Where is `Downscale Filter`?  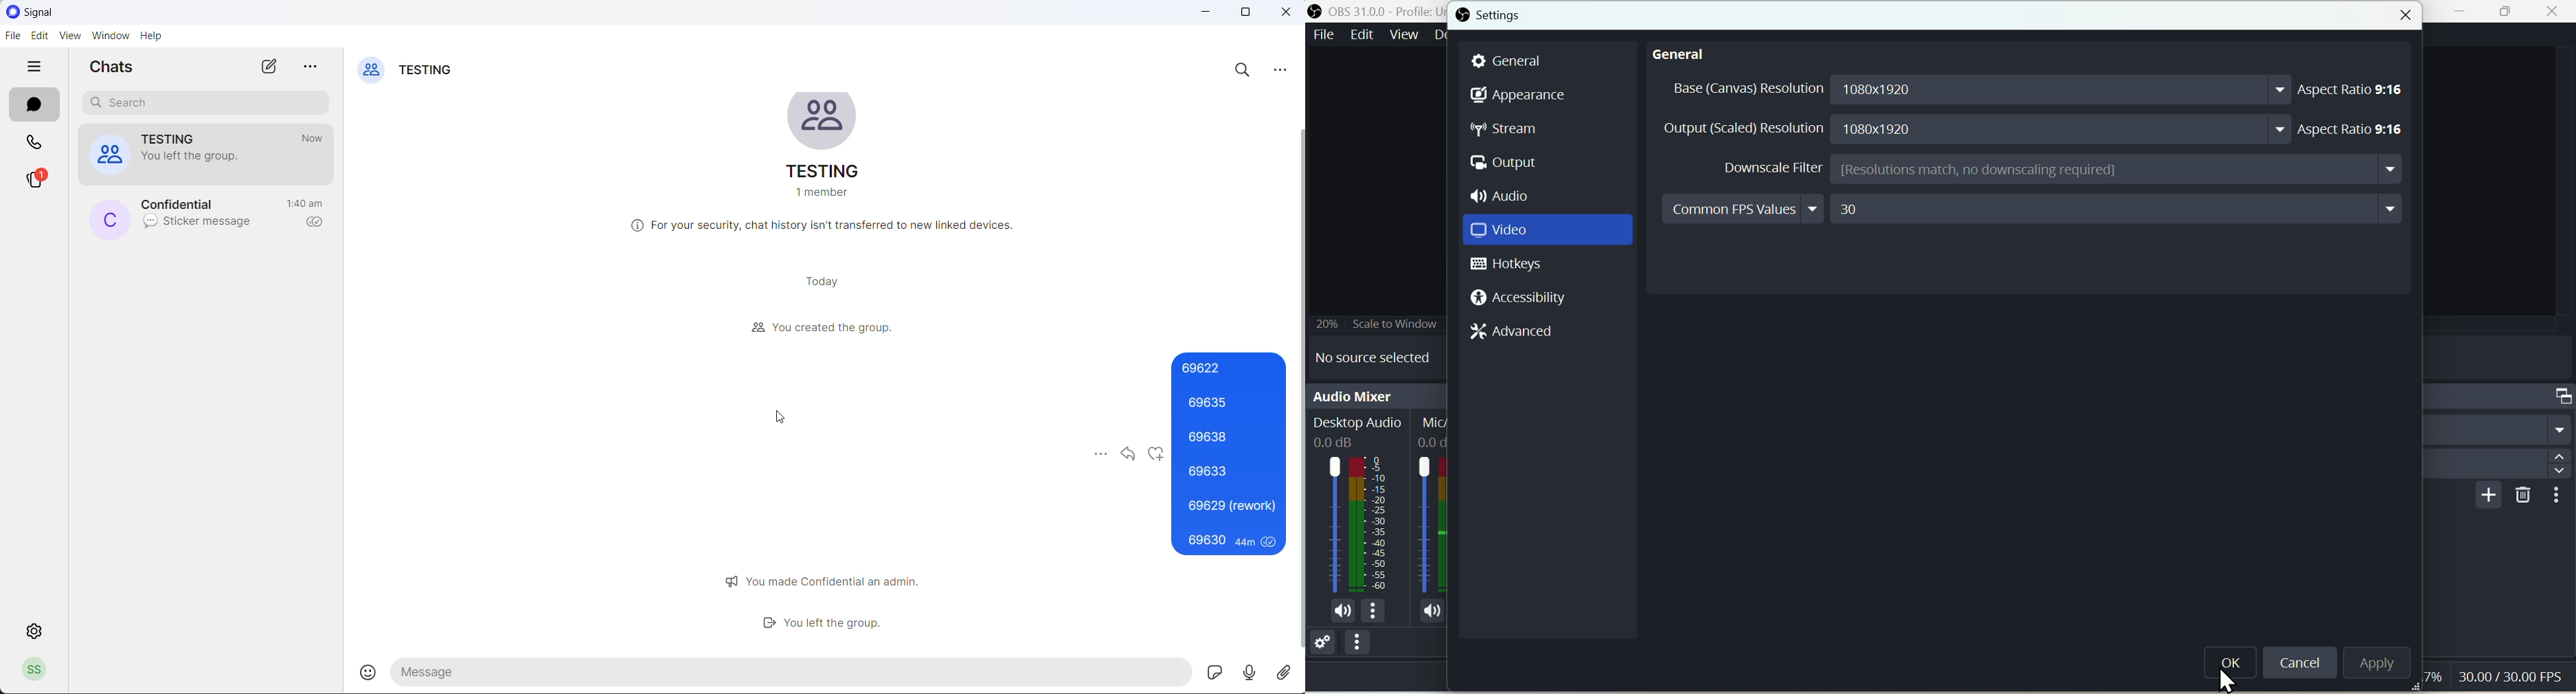
Downscale Filter is located at coordinates (2061, 170).